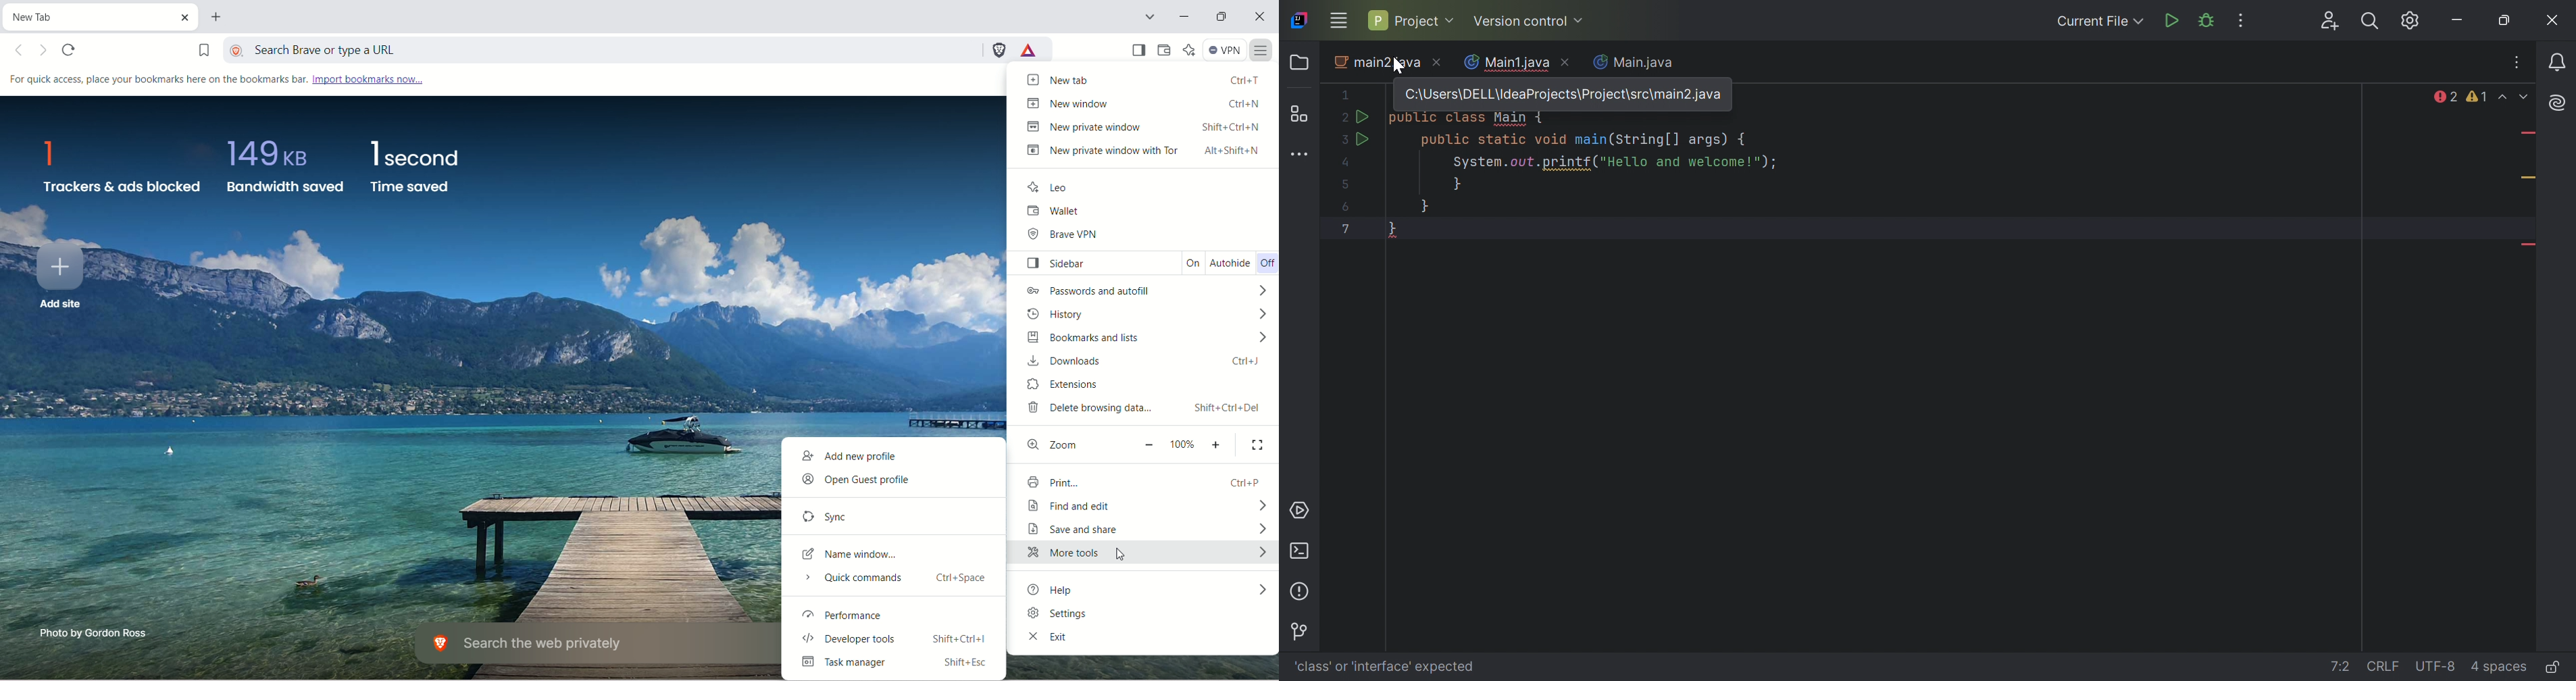 The height and width of the screenshot is (700, 2576). Describe the element at coordinates (1140, 338) in the screenshot. I see `bookmarks and lists` at that location.